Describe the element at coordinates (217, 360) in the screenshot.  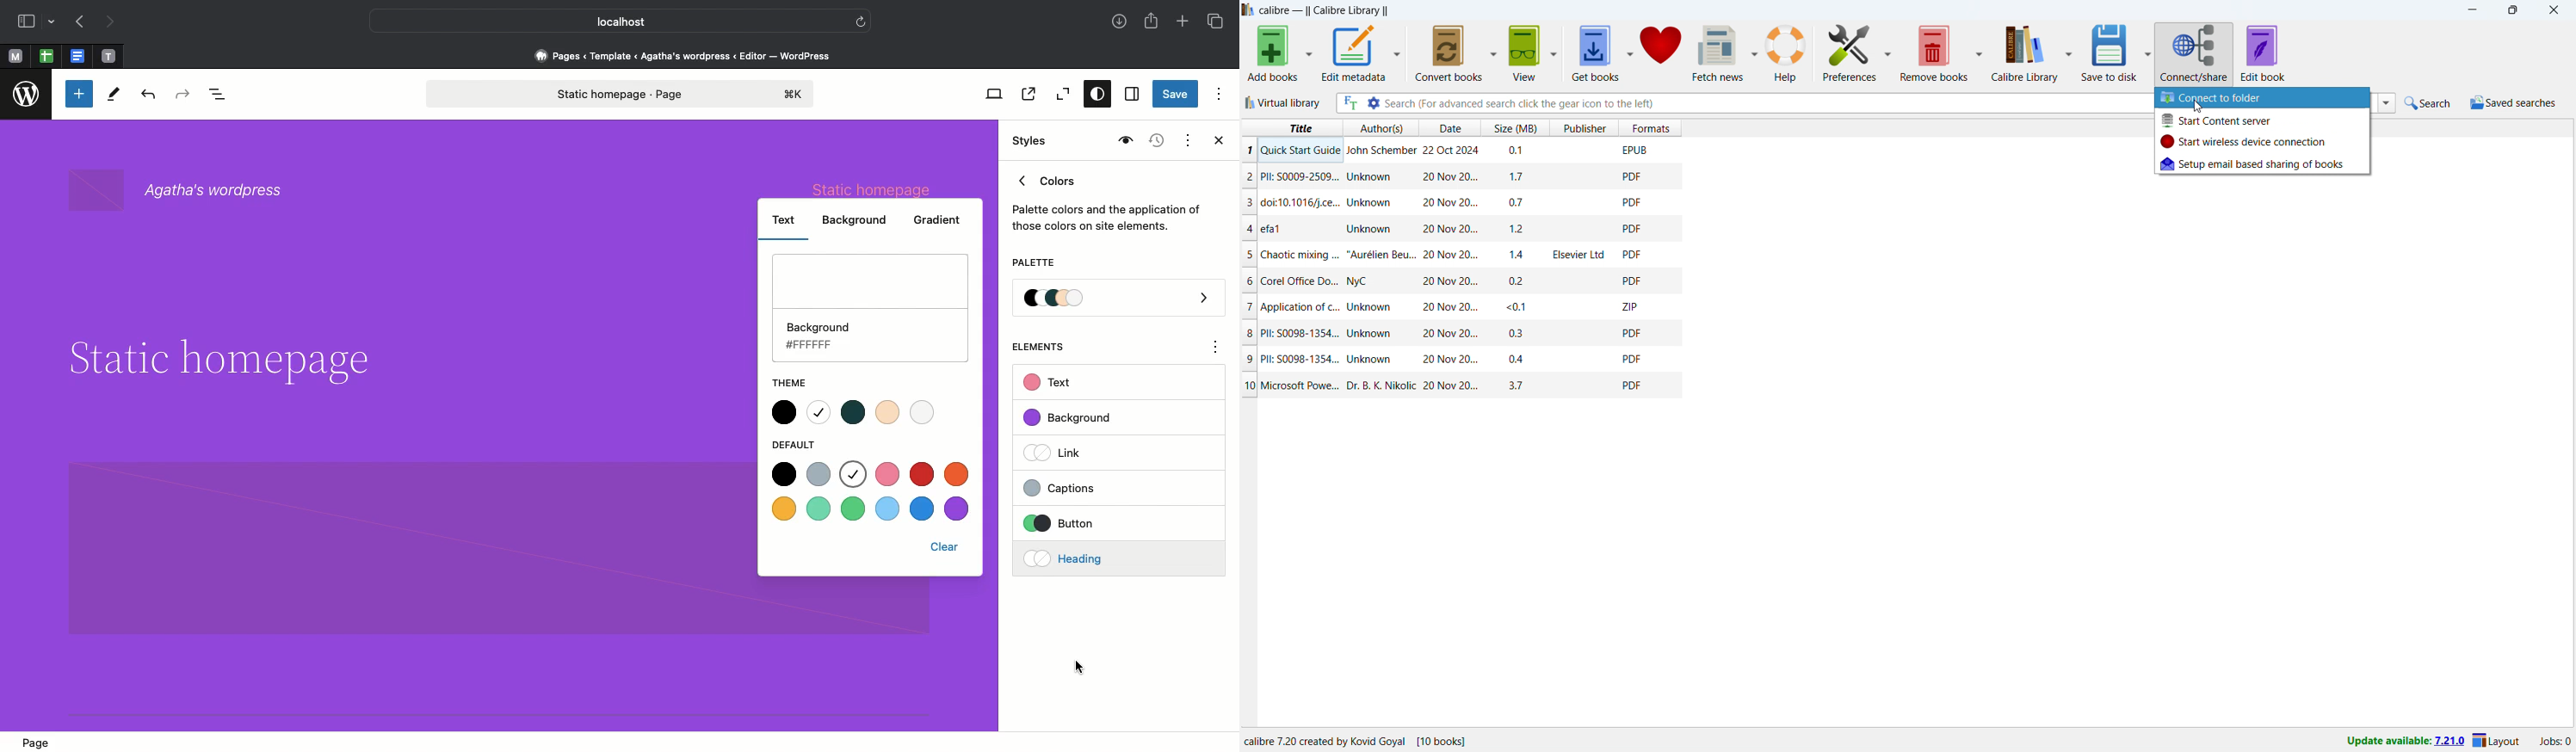
I see `headline` at that location.